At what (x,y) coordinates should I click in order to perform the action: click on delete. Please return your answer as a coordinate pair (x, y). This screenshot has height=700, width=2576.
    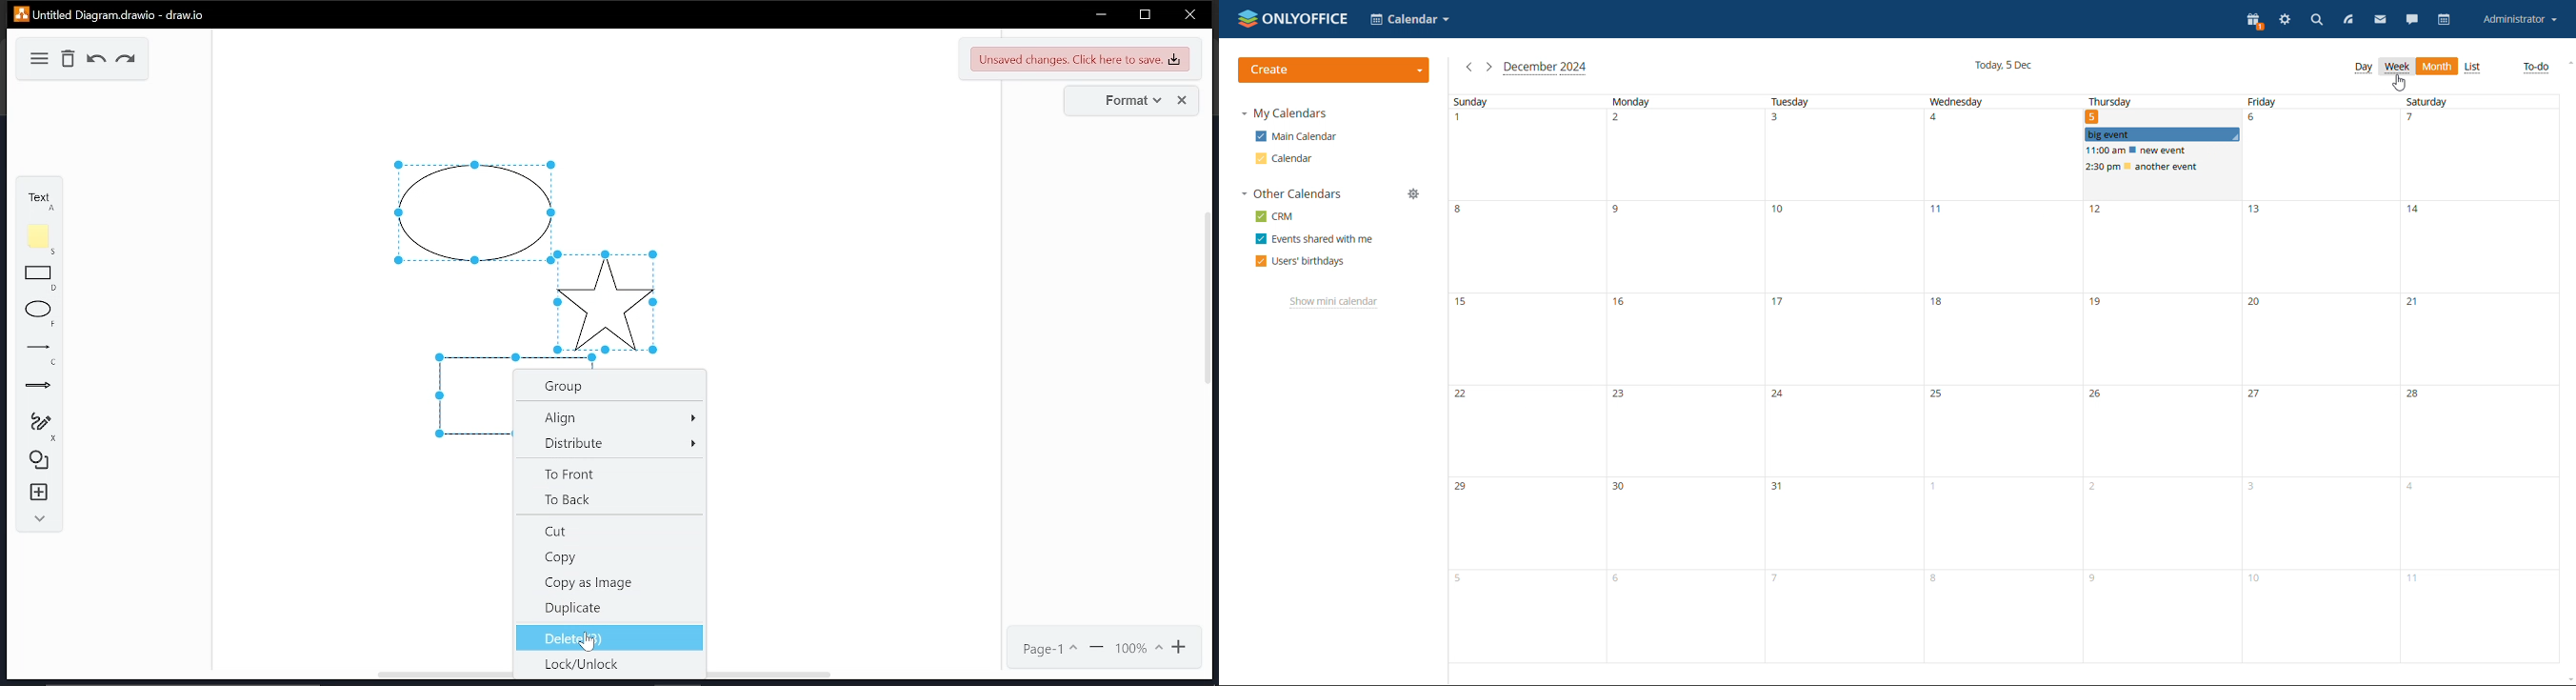
    Looking at the image, I should click on (610, 637).